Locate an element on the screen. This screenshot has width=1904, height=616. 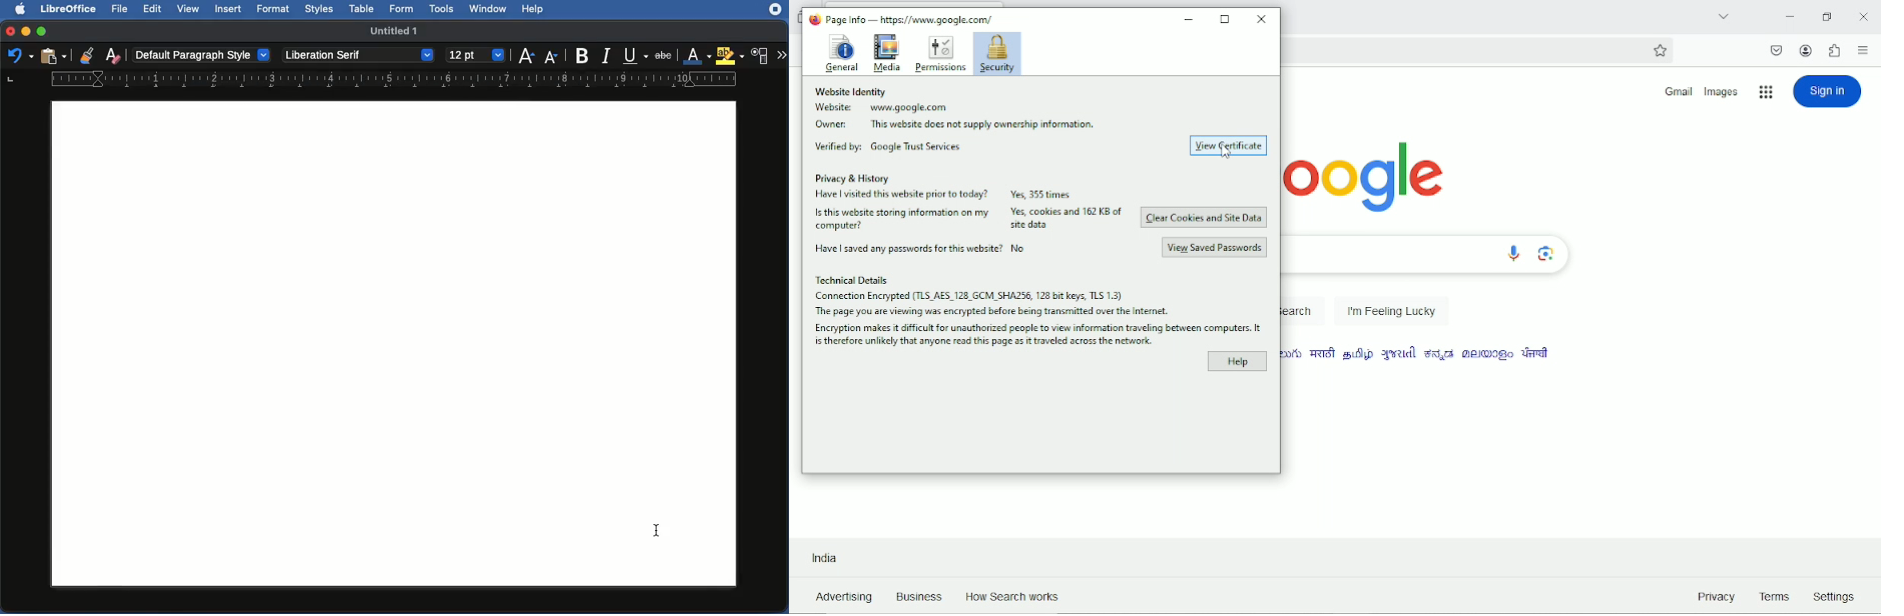
Minimize is located at coordinates (1190, 18).